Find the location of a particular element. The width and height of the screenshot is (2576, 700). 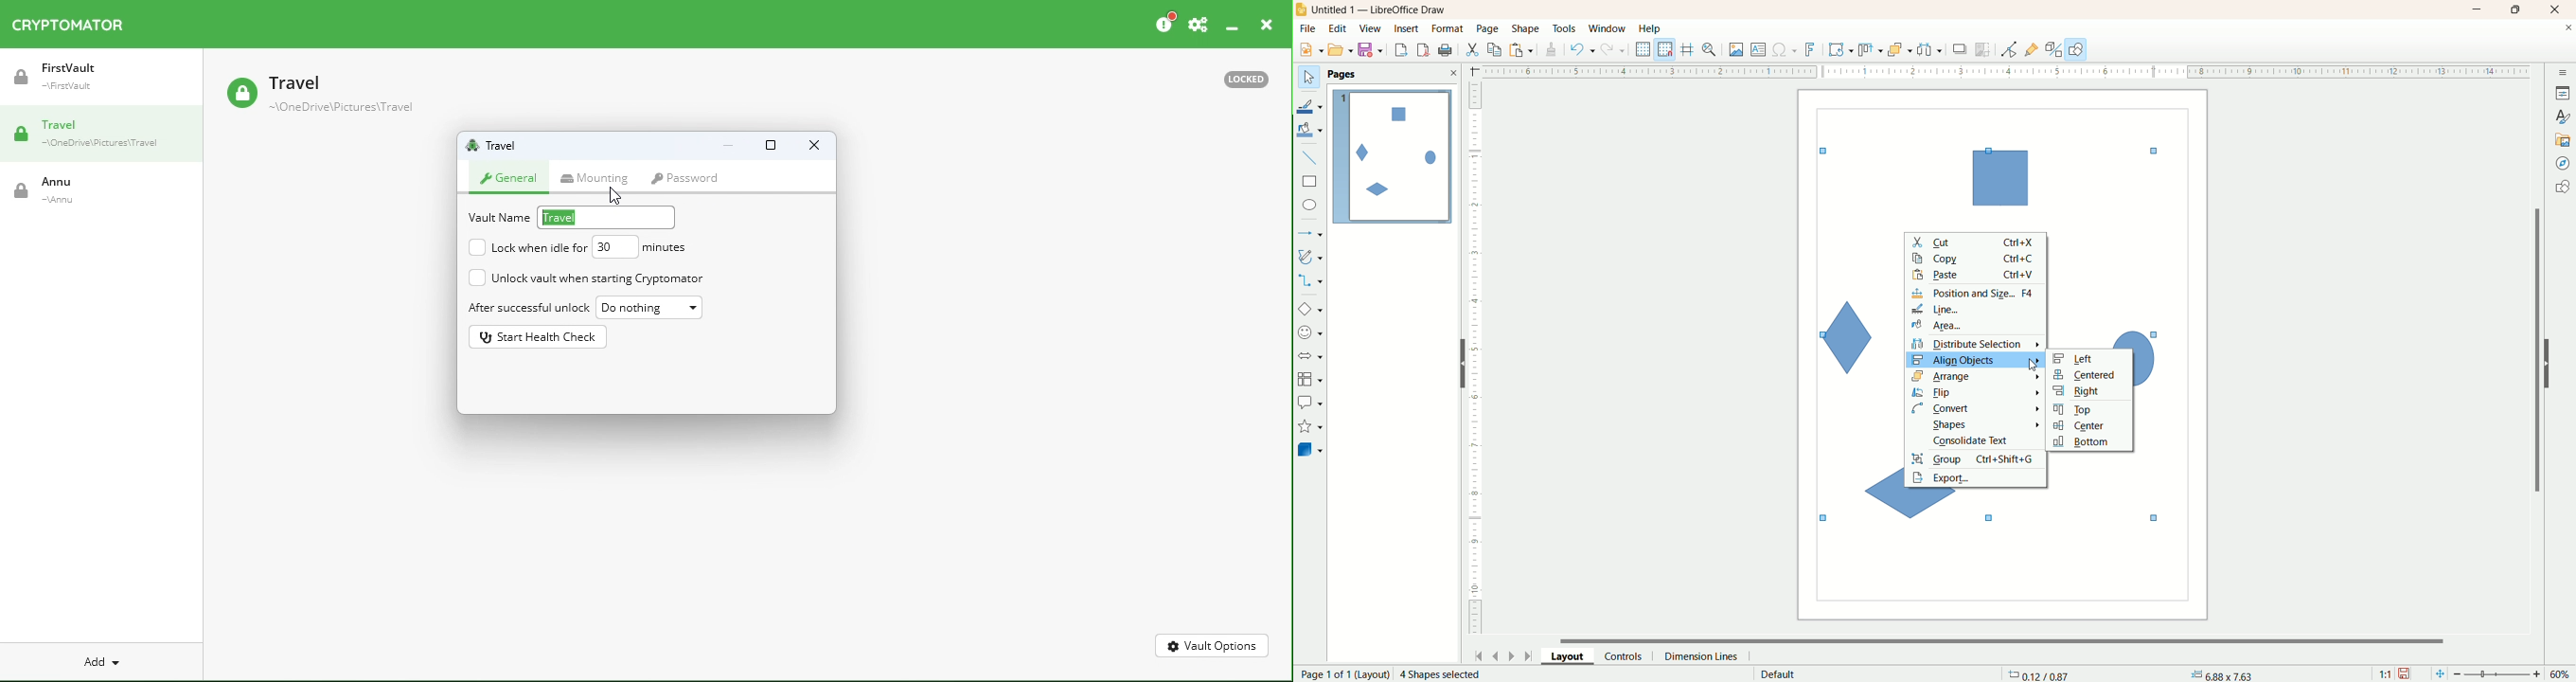

block arrow is located at coordinates (1313, 356).